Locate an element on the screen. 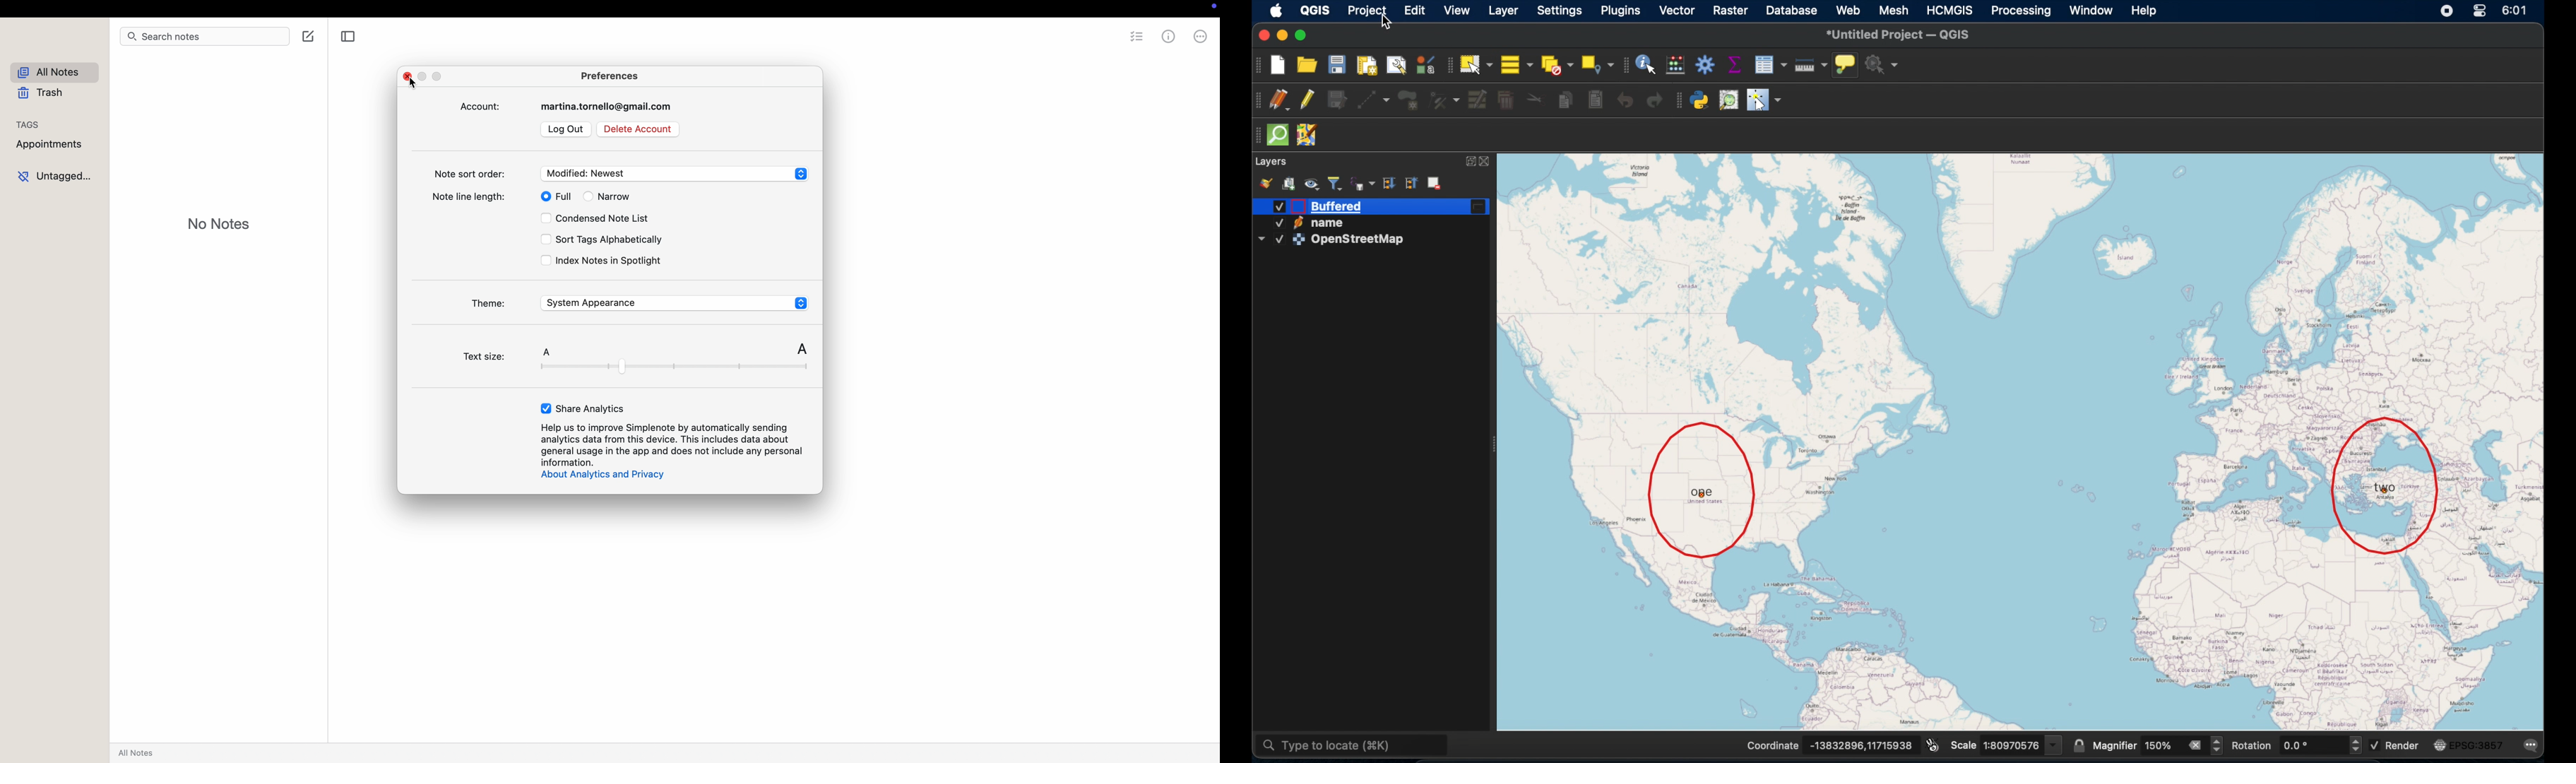  icon is located at coordinates (2439, 745).